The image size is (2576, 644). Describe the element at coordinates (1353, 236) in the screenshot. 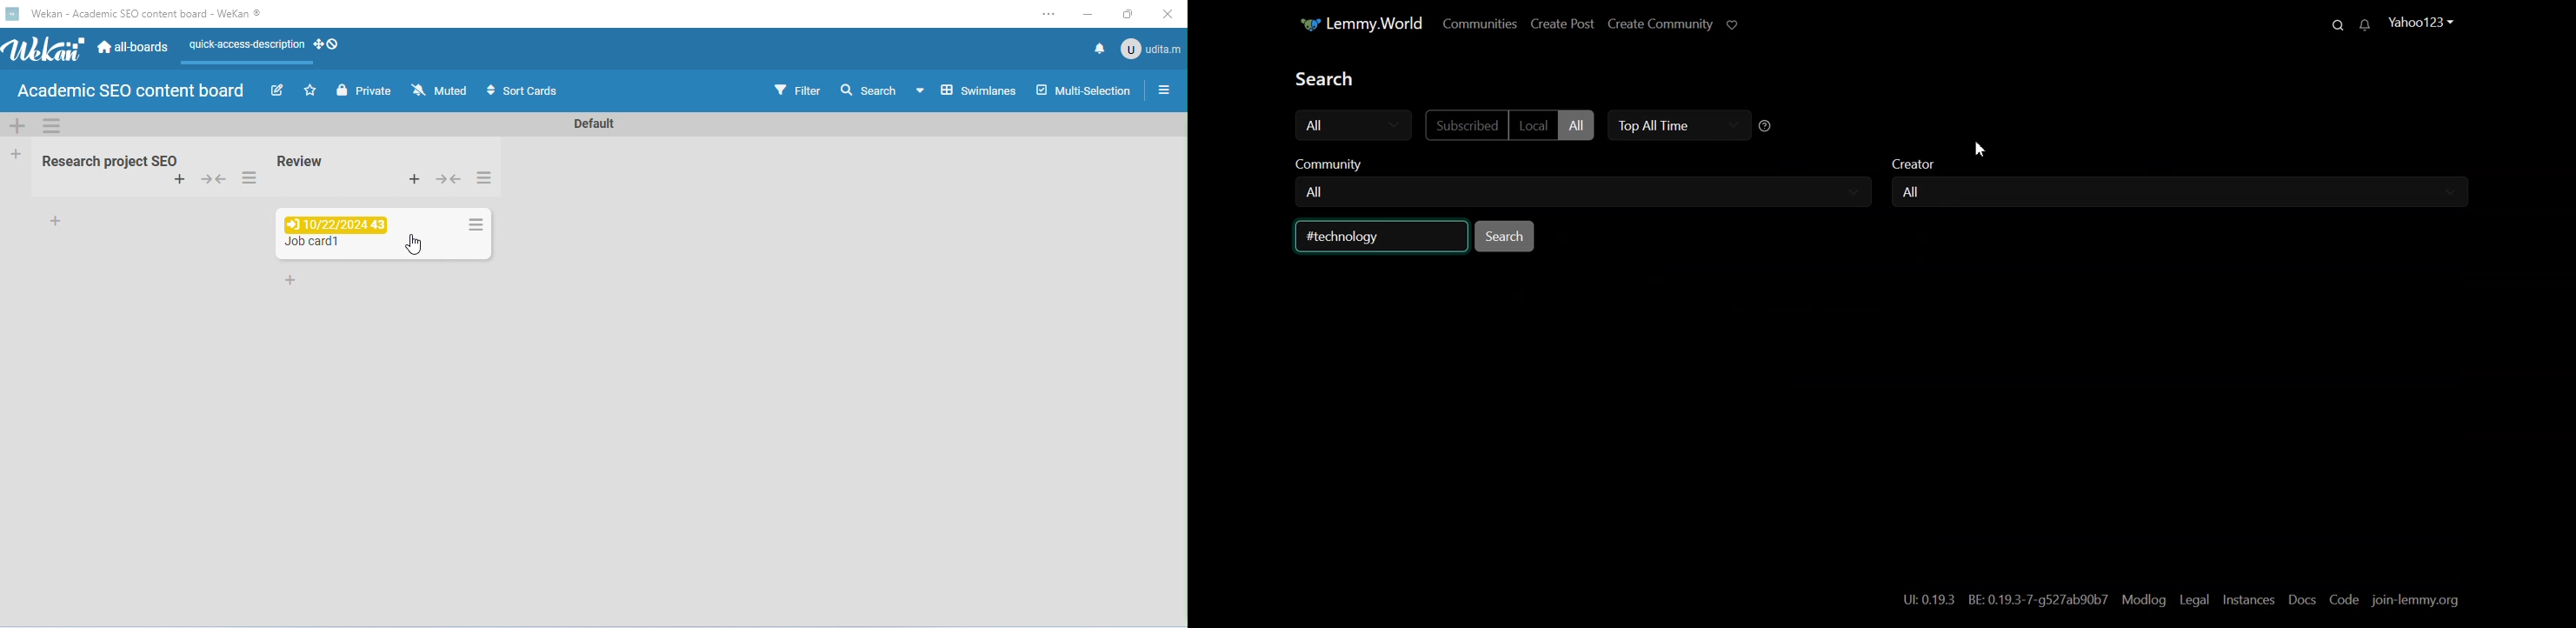

I see `#technology` at that location.